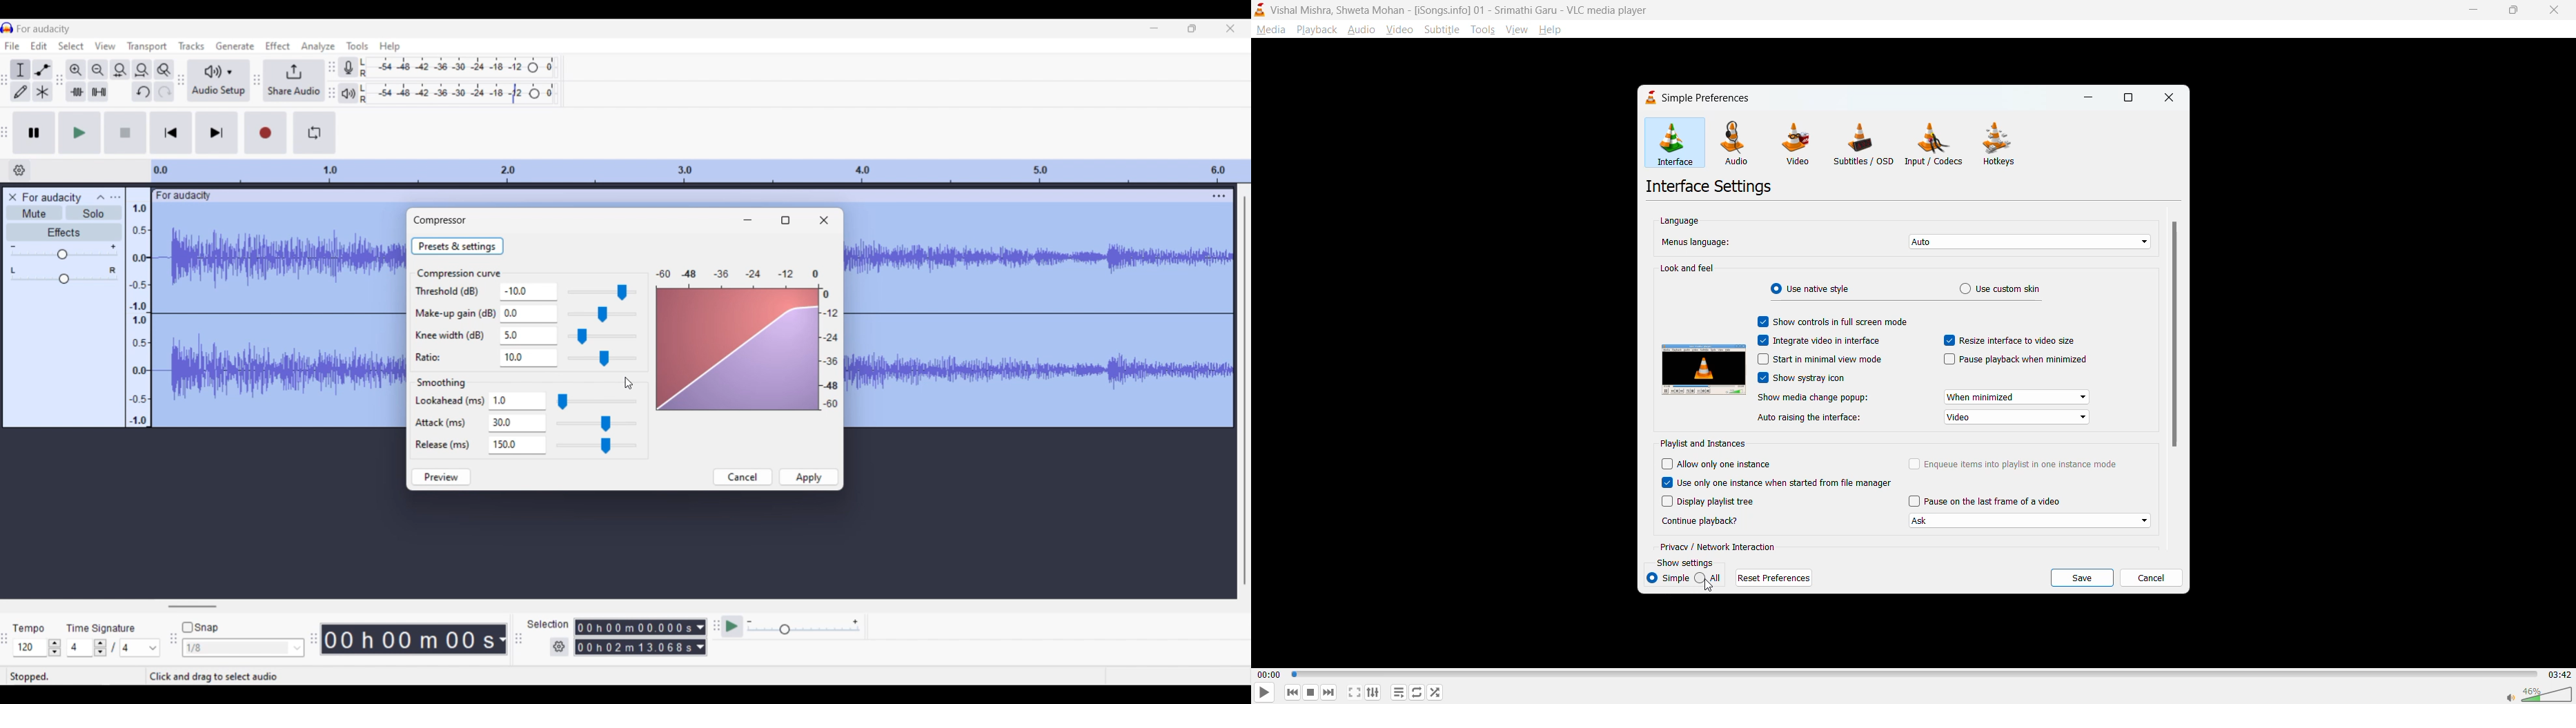 The image size is (2576, 728). Describe the element at coordinates (193, 606) in the screenshot. I see `Horizontal slide bar` at that location.